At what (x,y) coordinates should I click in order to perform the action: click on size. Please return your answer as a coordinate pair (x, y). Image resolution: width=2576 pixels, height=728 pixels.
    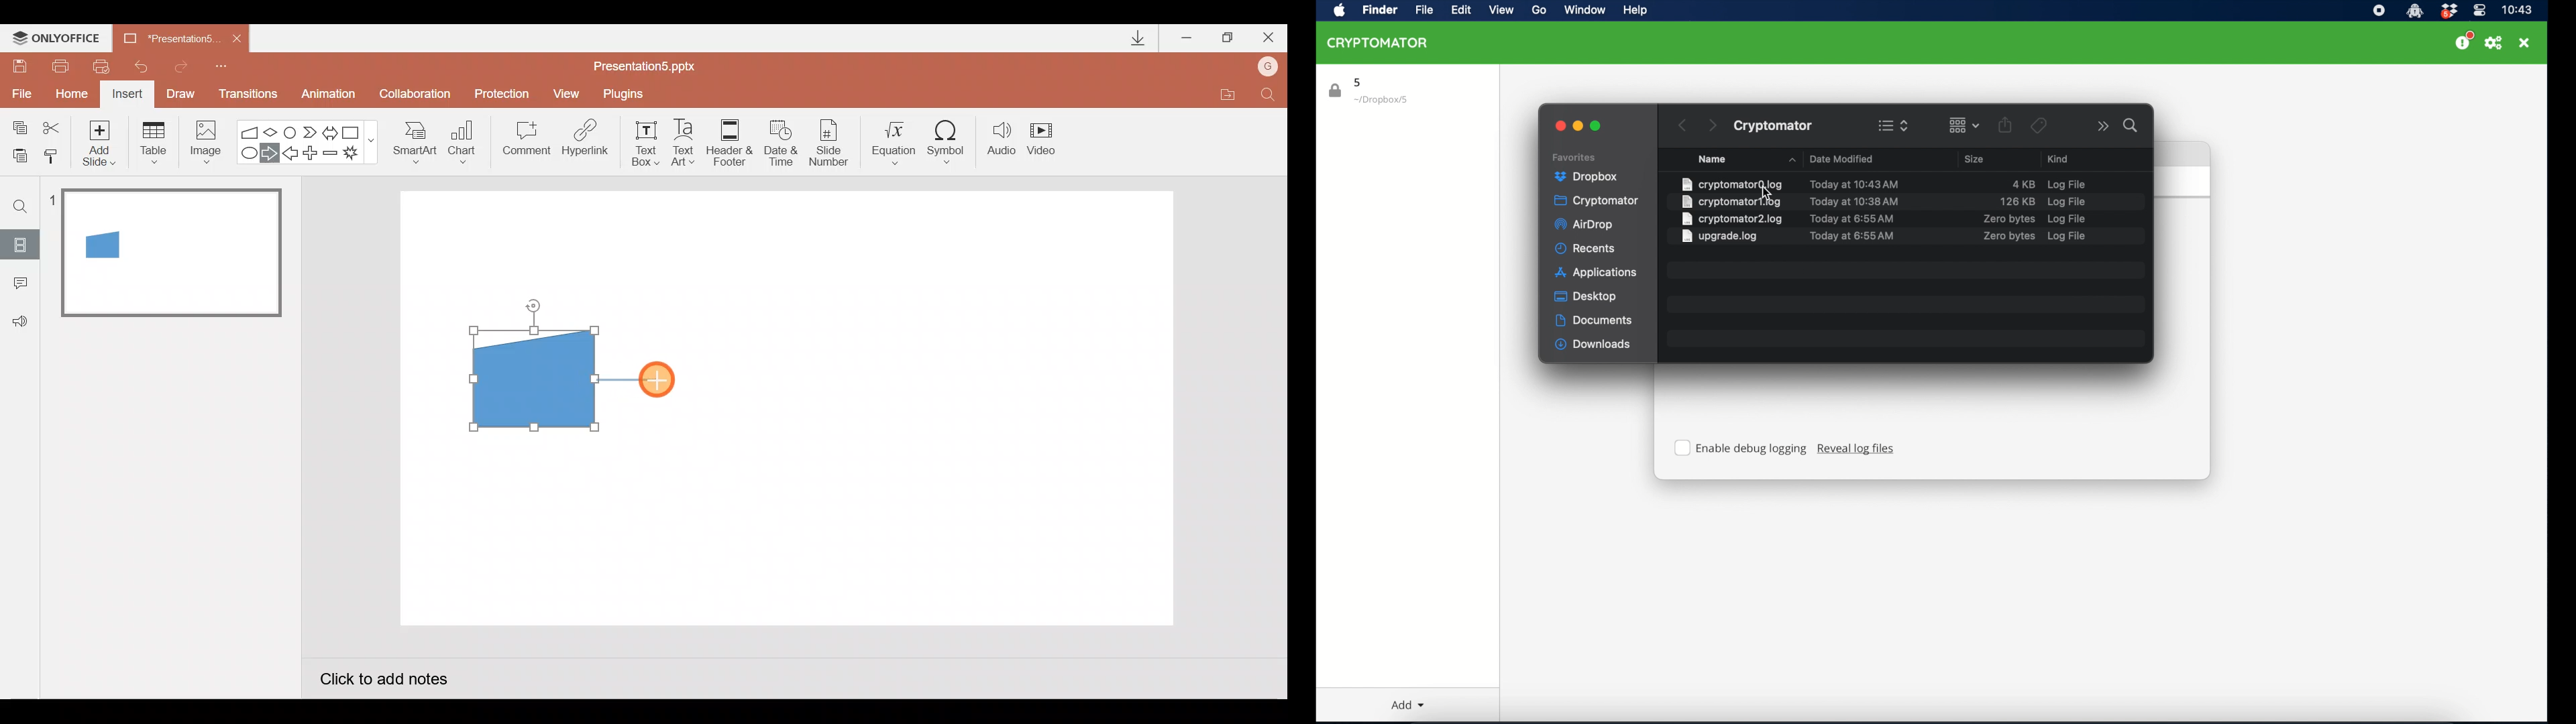
    Looking at the image, I should click on (2008, 237).